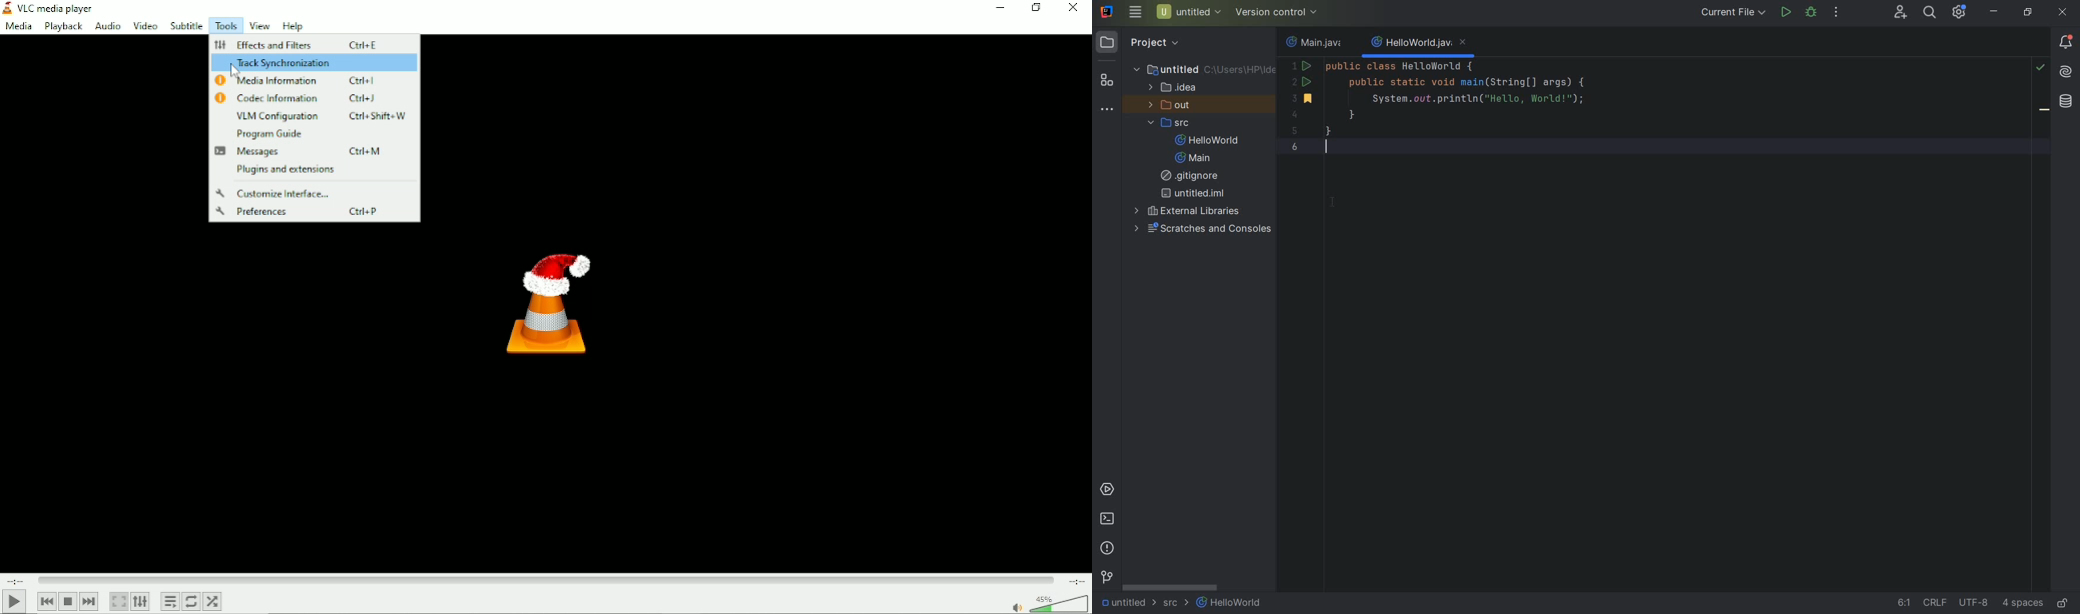 The image size is (2100, 616). Describe the element at coordinates (548, 580) in the screenshot. I see `Play duration` at that location.